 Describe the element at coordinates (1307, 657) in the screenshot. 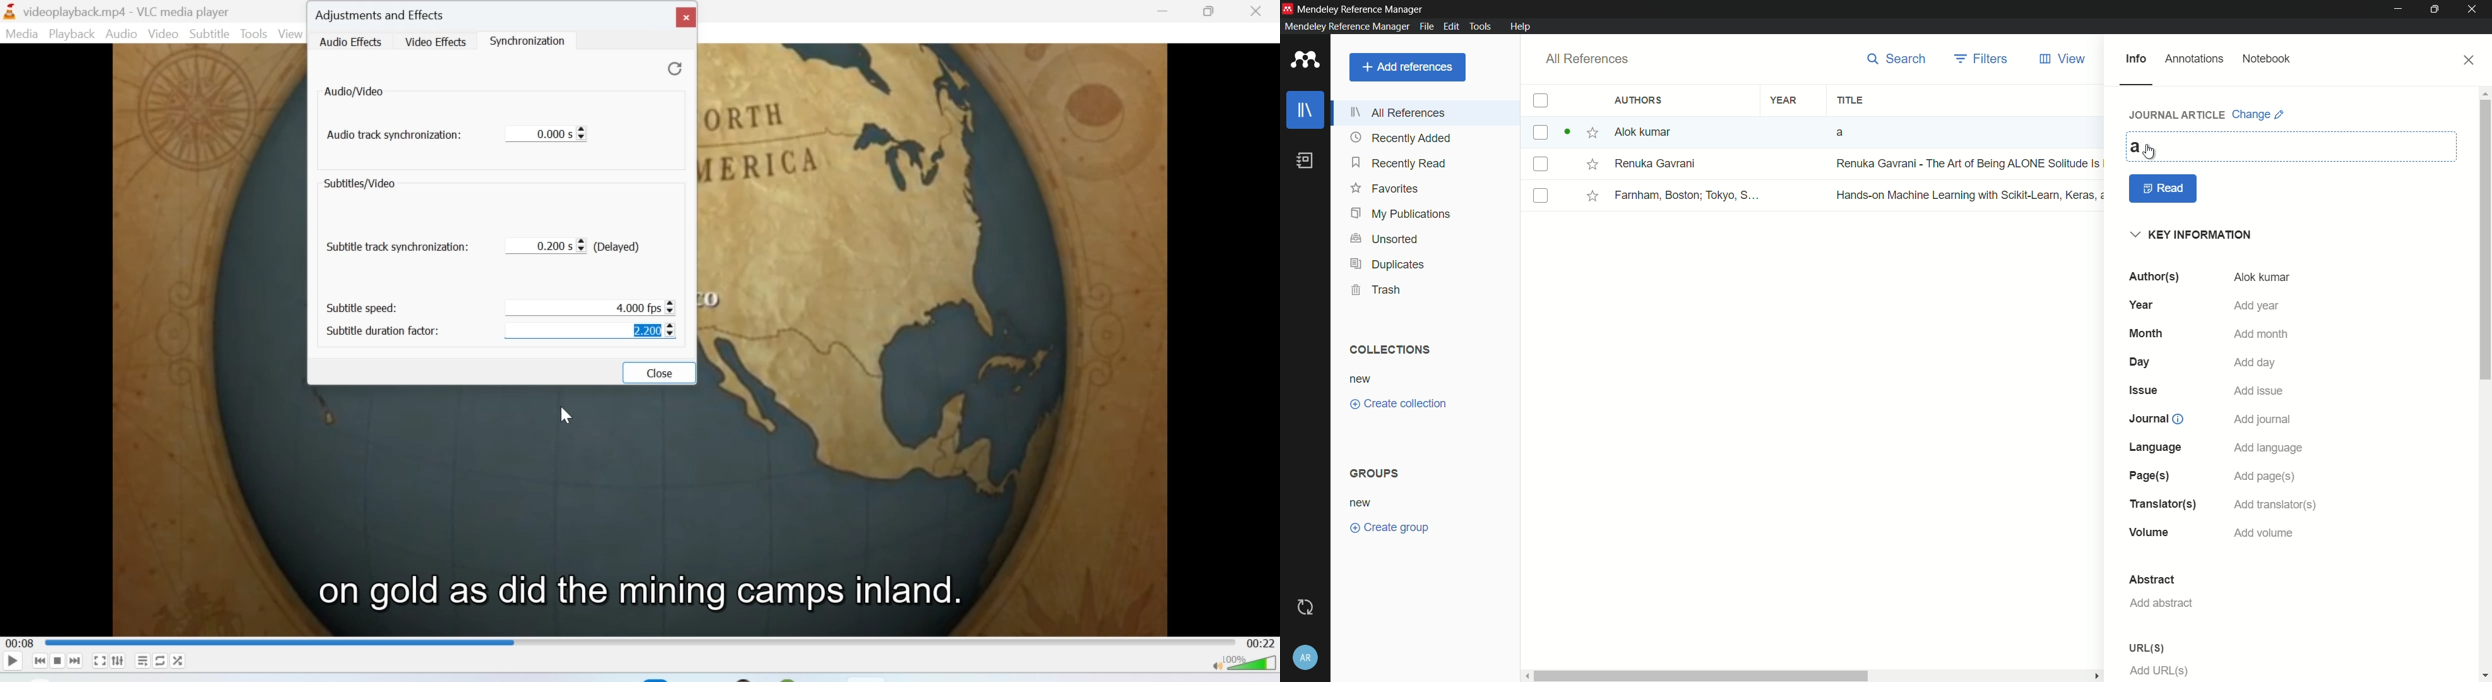

I see `account and help` at that location.